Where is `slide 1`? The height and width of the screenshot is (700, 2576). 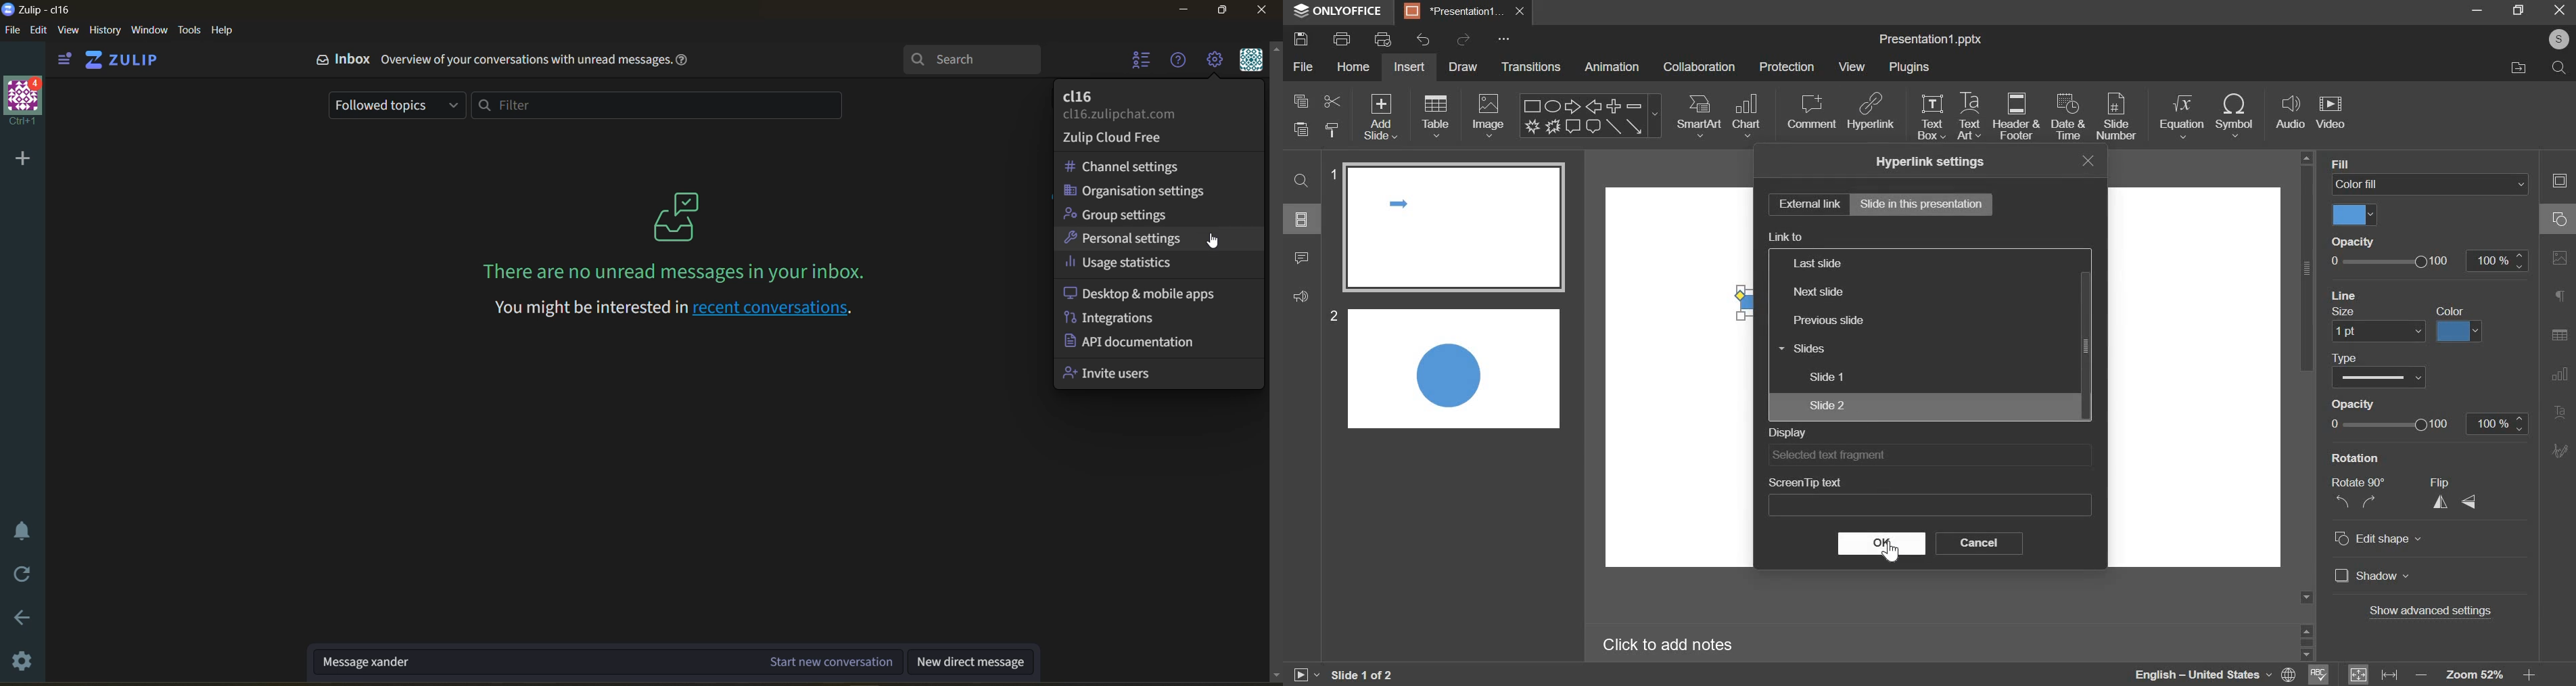 slide 1 is located at coordinates (1828, 375).